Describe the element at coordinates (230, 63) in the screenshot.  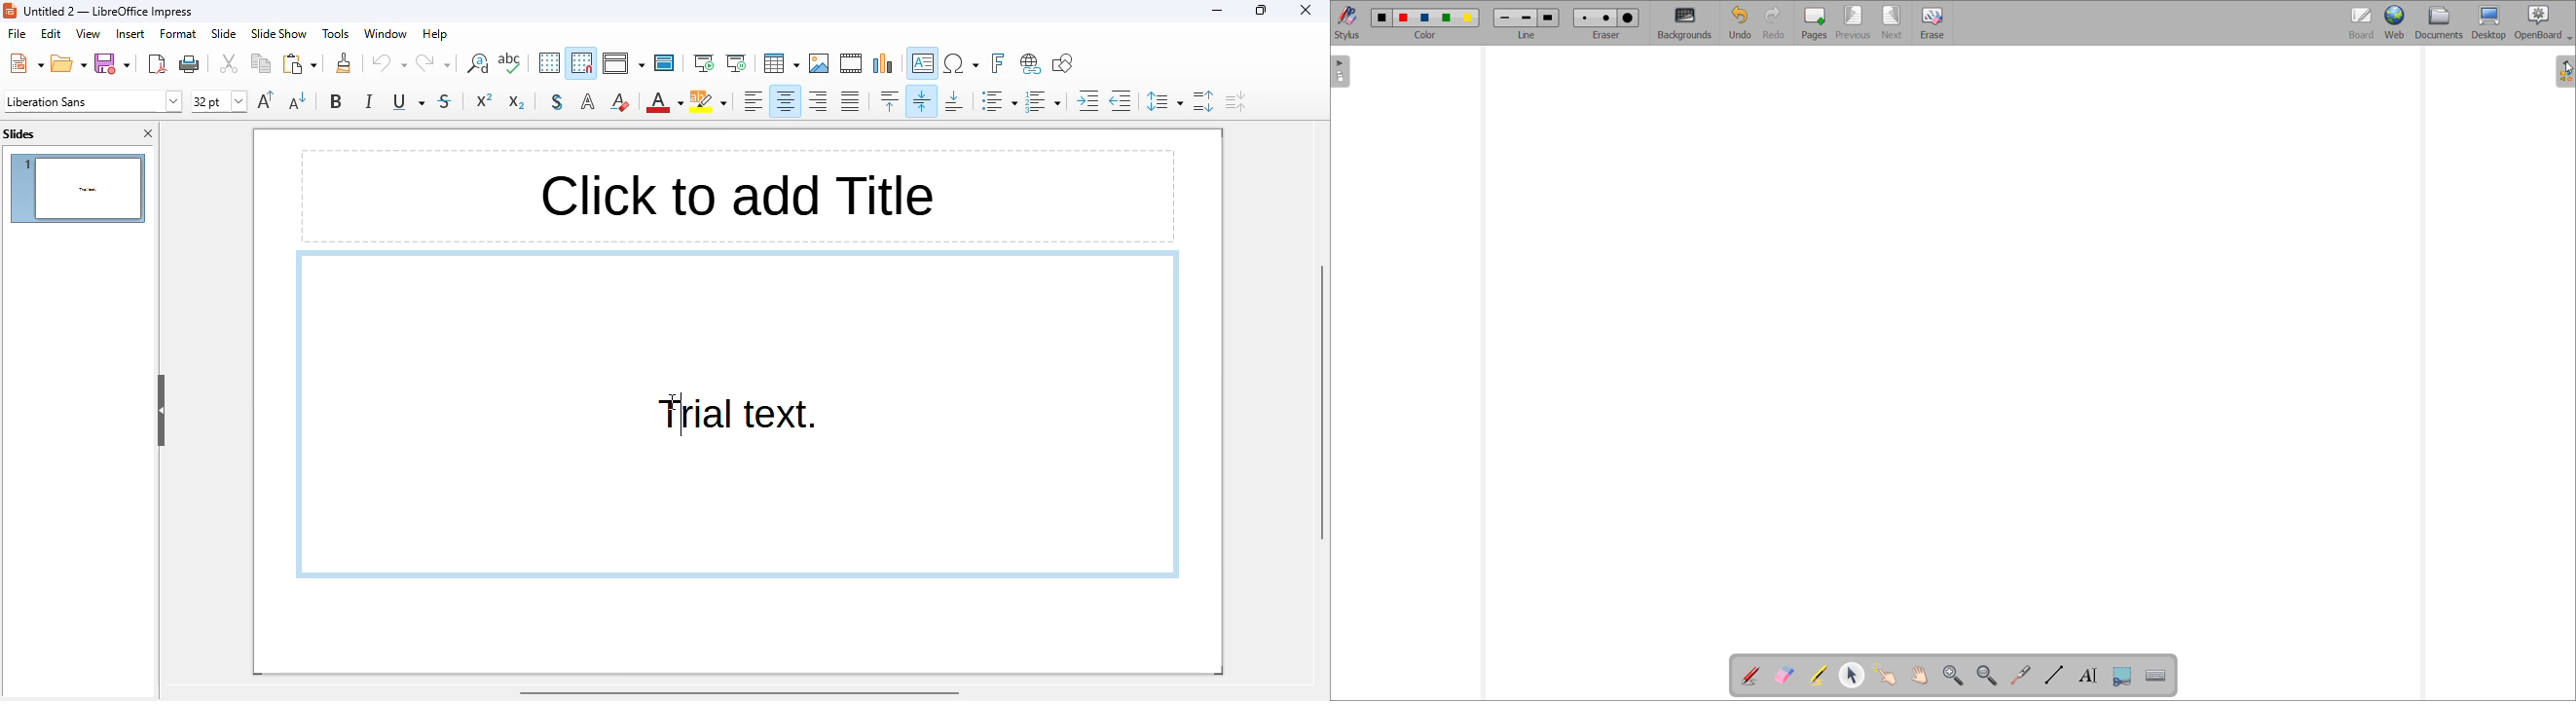
I see `cut` at that location.